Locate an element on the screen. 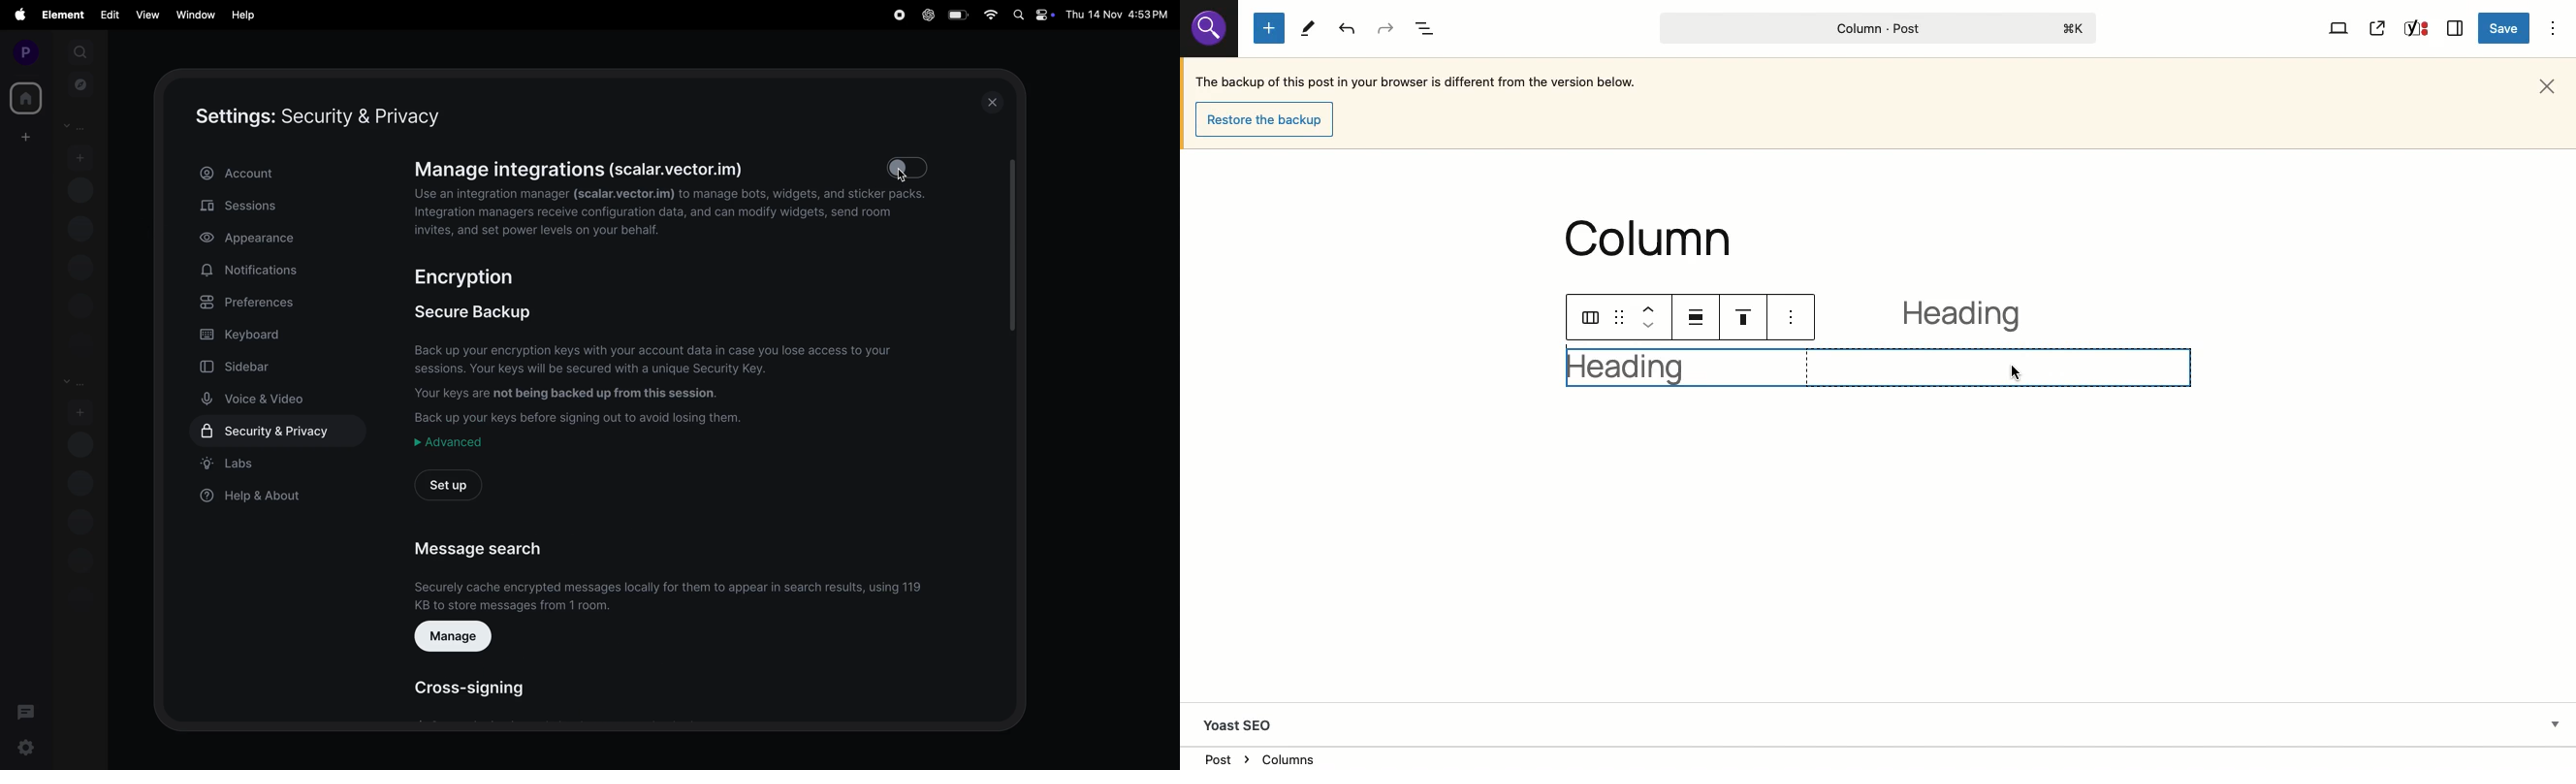 The width and height of the screenshot is (2576, 784). Sidebar is located at coordinates (2456, 26).